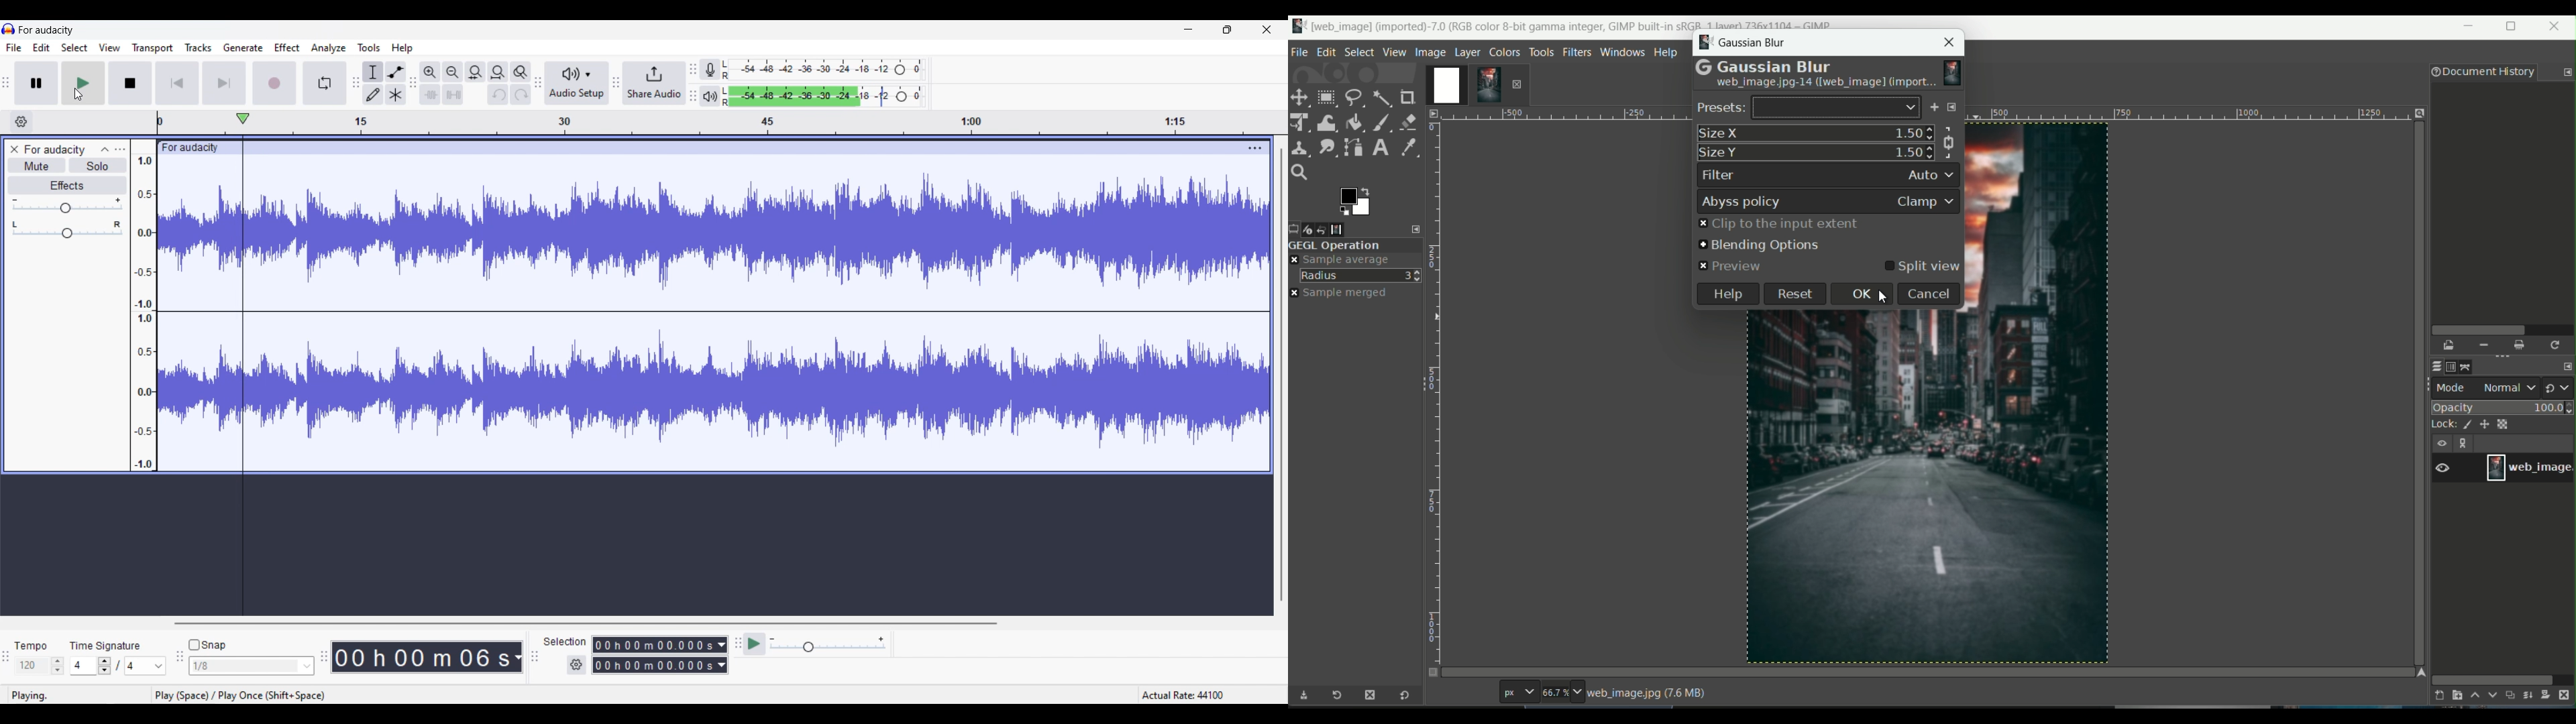  I want to click on File menu, so click(14, 48).